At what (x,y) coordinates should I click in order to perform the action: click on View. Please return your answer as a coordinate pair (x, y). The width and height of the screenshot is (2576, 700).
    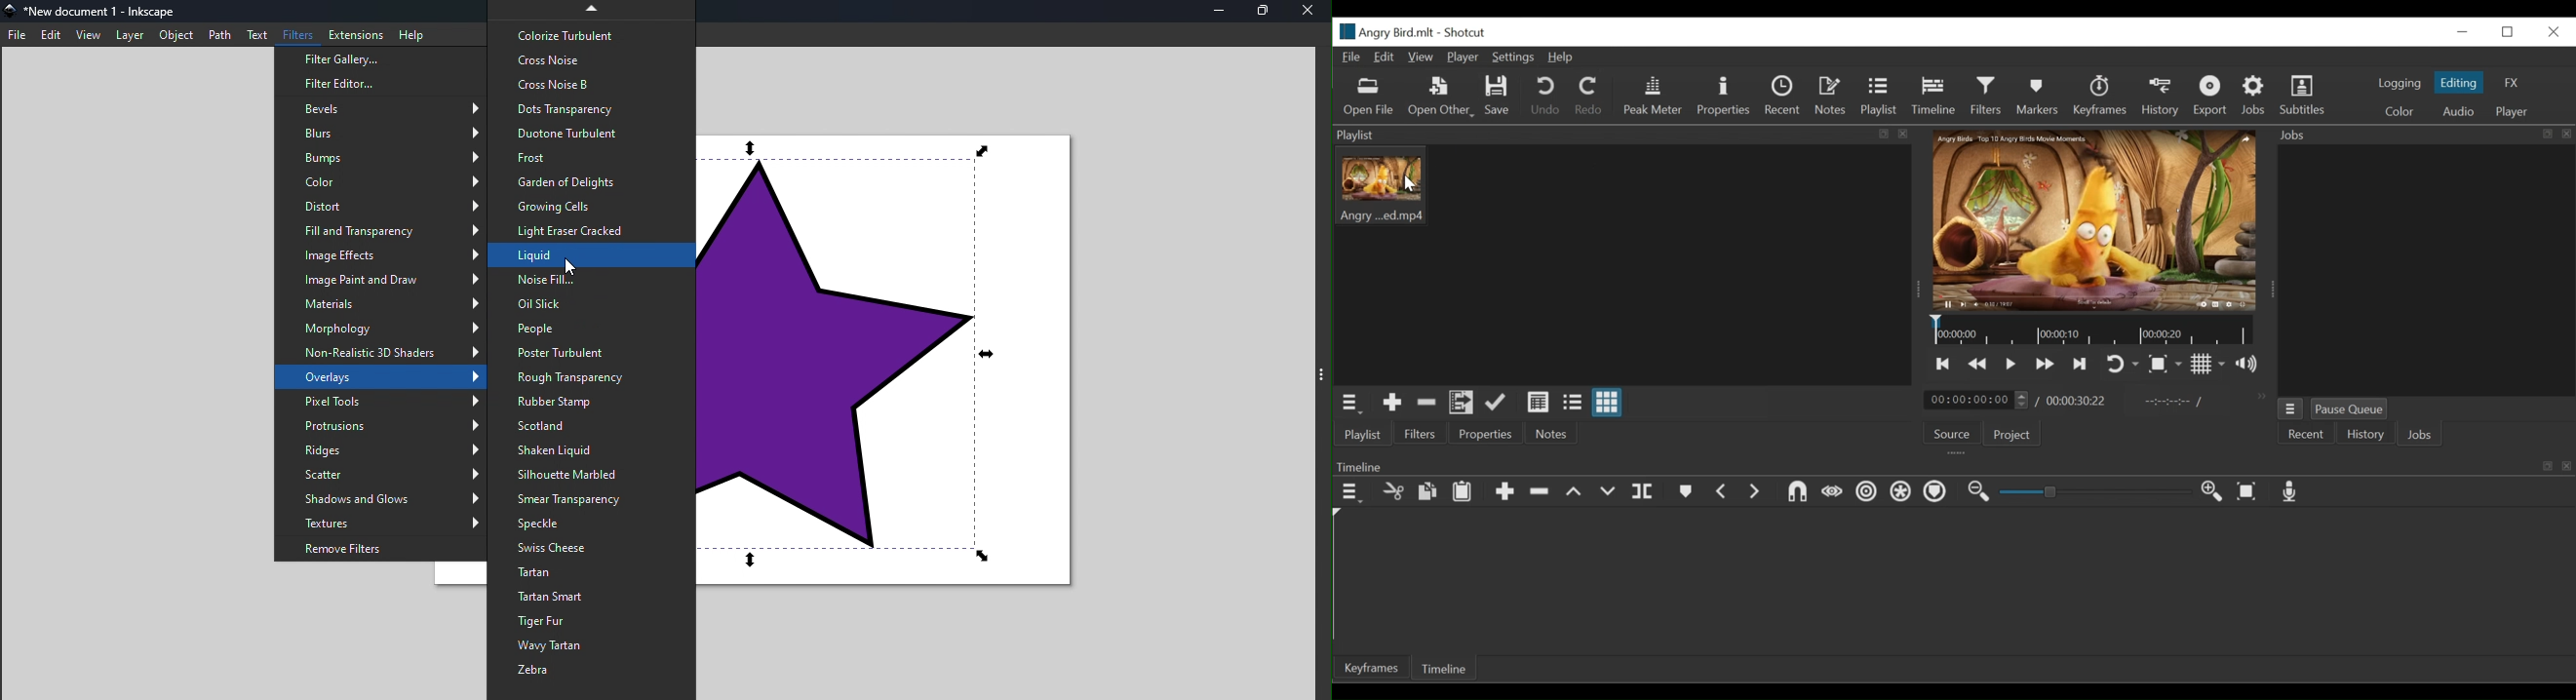
    Looking at the image, I should click on (1420, 57).